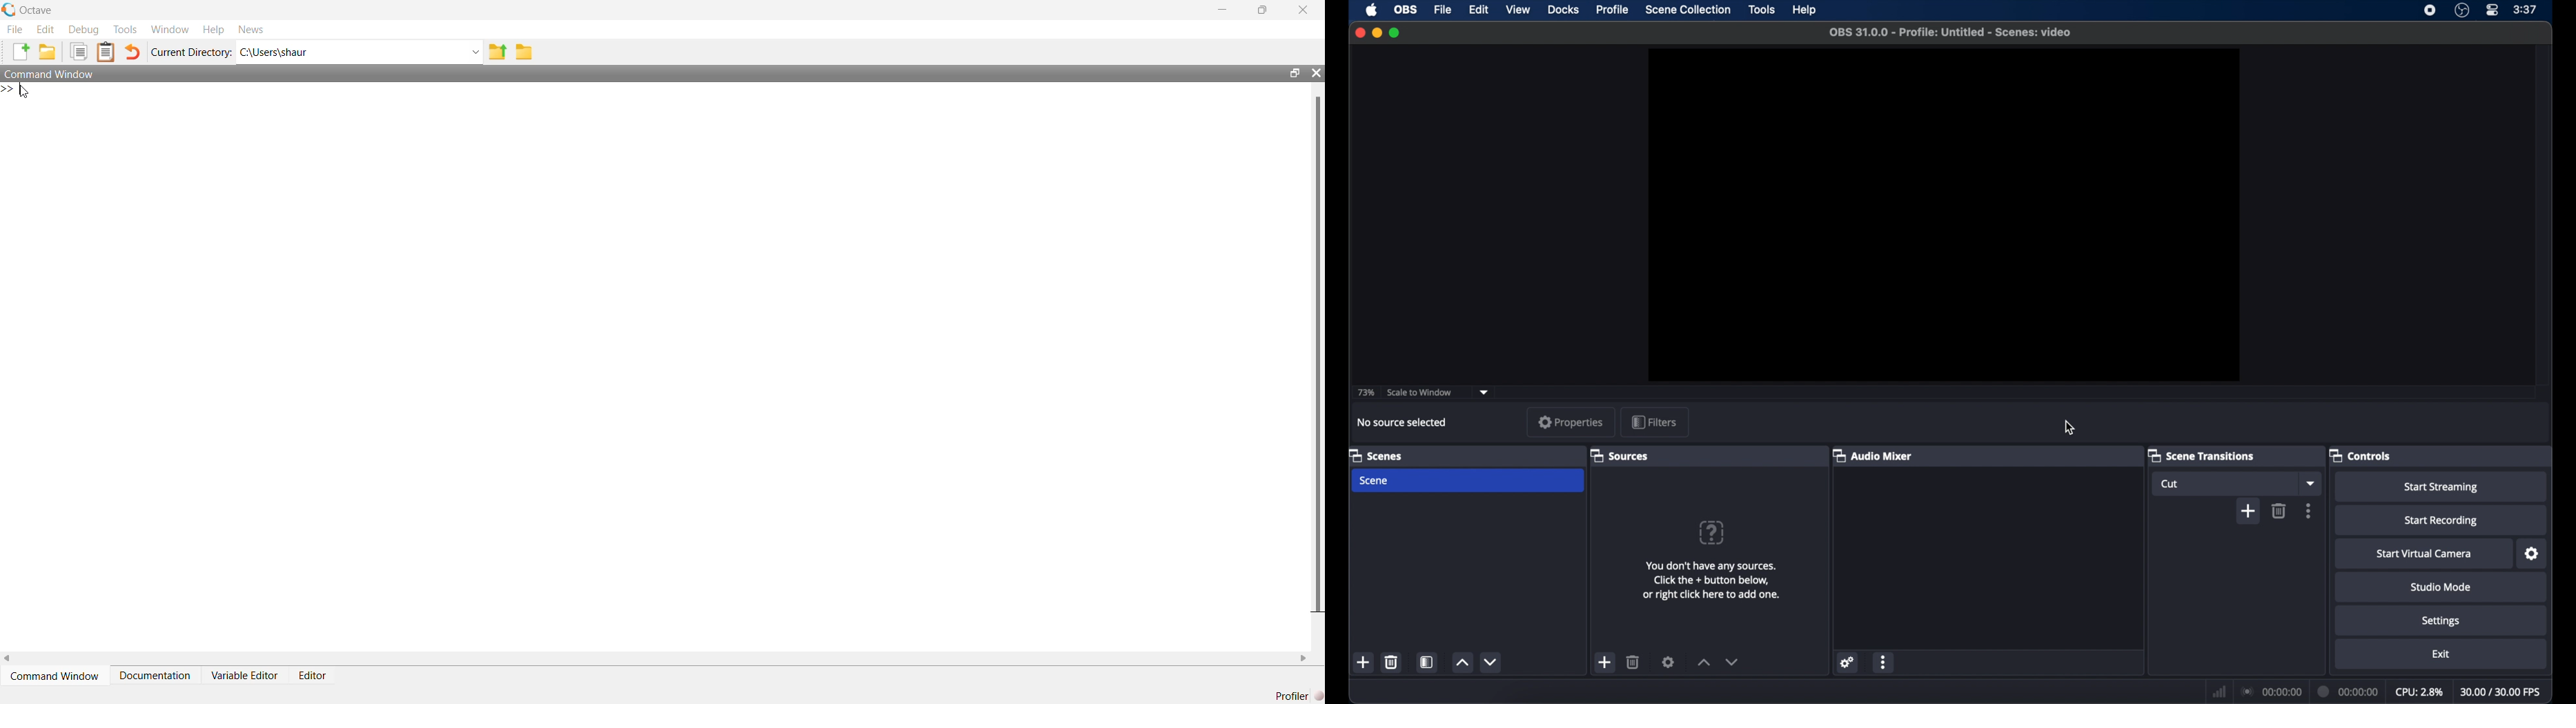 This screenshot has height=728, width=2576. Describe the element at coordinates (1374, 481) in the screenshot. I see `scene` at that location.